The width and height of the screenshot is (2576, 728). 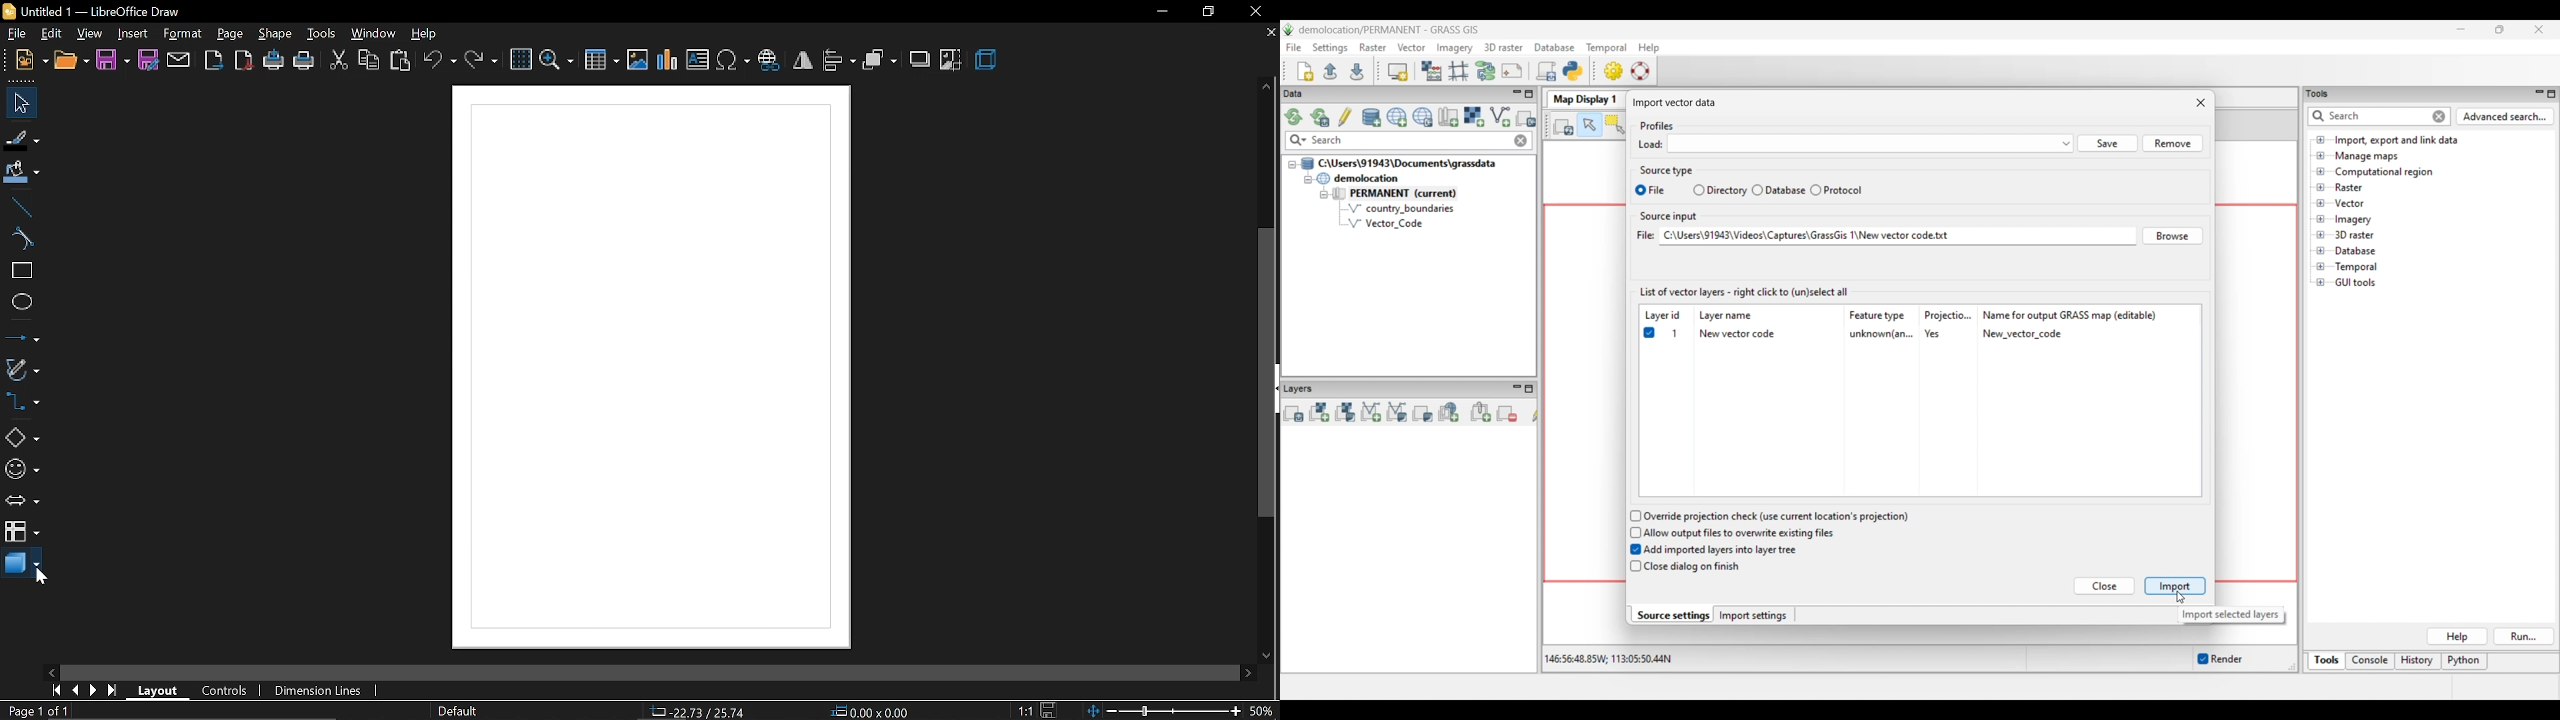 I want to click on restore down, so click(x=1206, y=14).